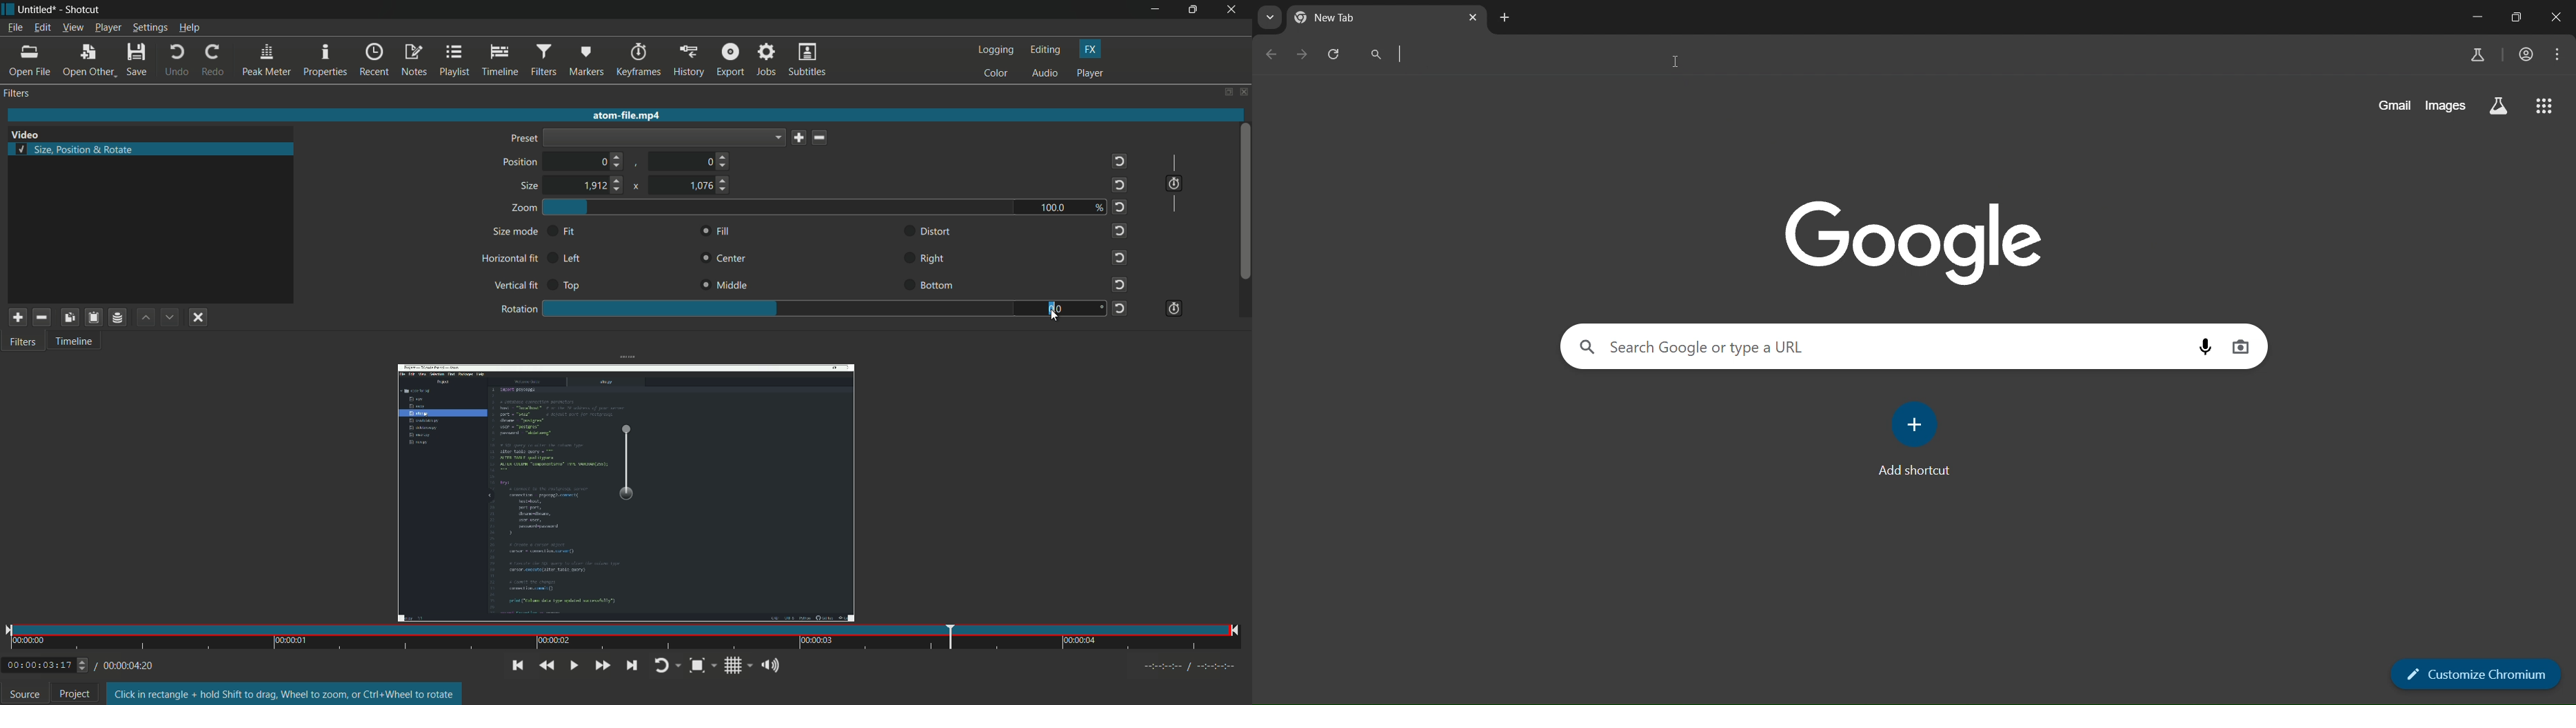  Describe the element at coordinates (778, 309) in the screenshot. I see `rotation adjustment bar` at that location.